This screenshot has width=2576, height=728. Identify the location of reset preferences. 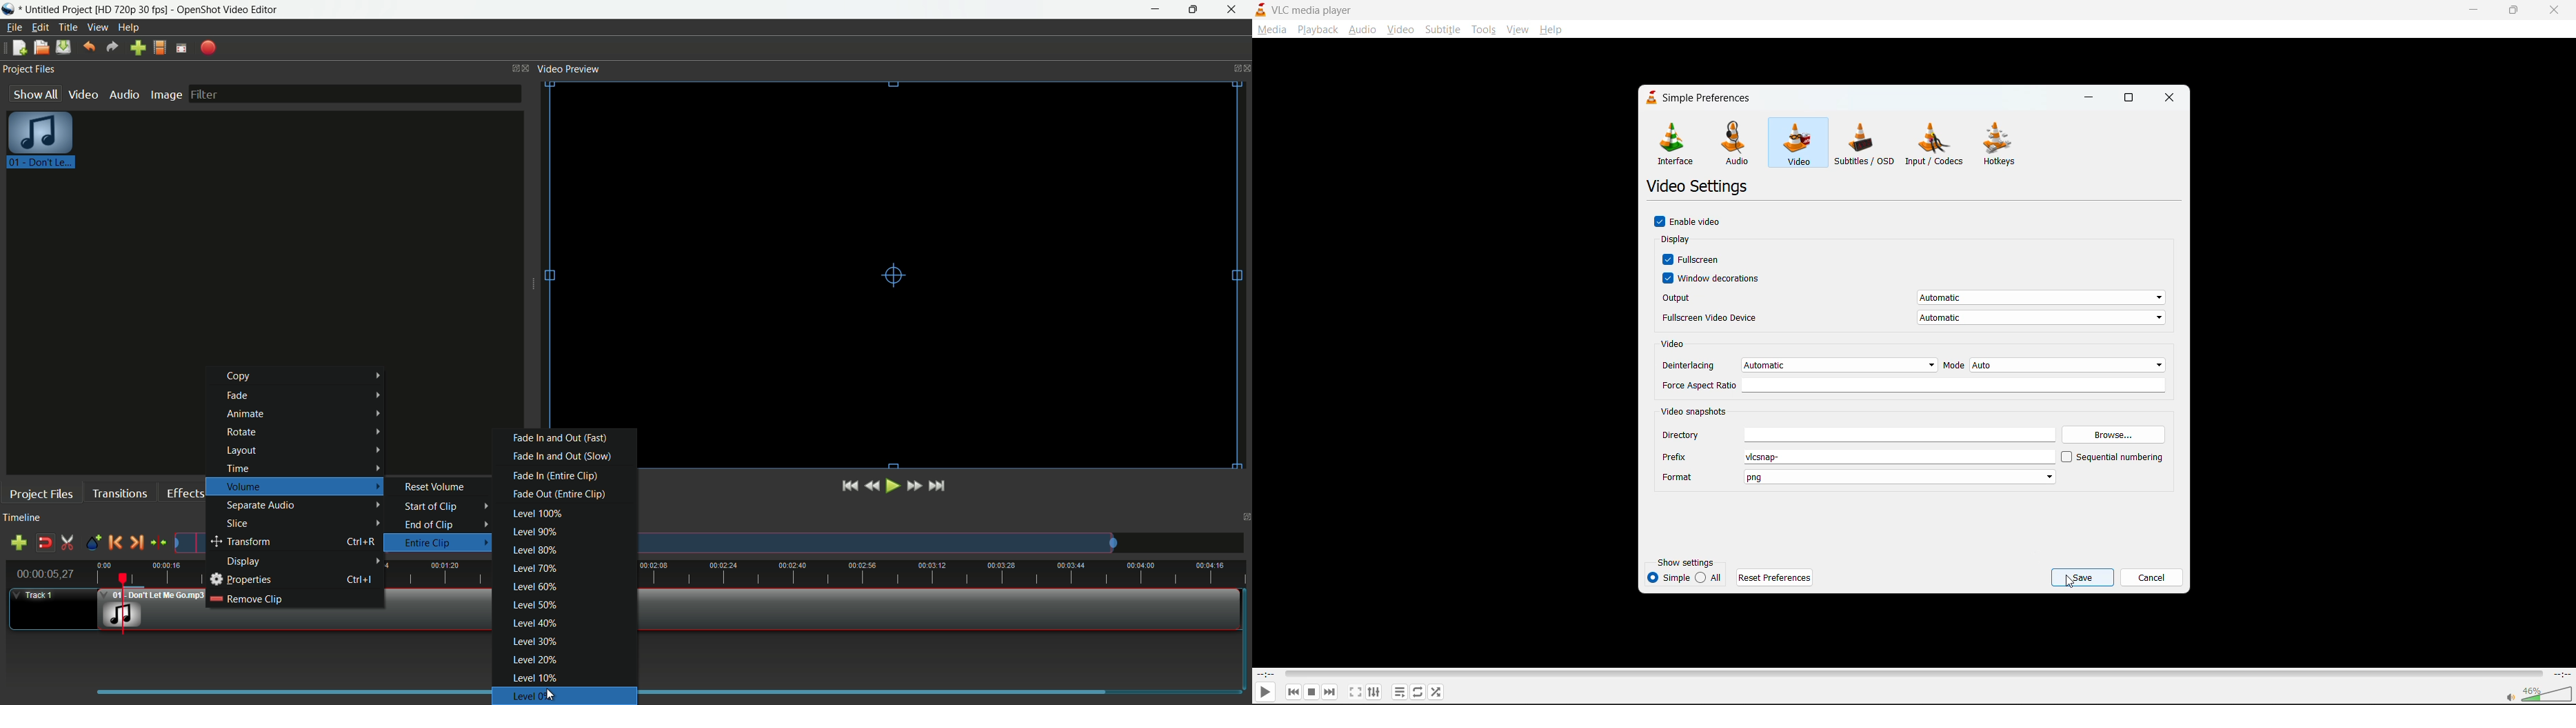
(1778, 579).